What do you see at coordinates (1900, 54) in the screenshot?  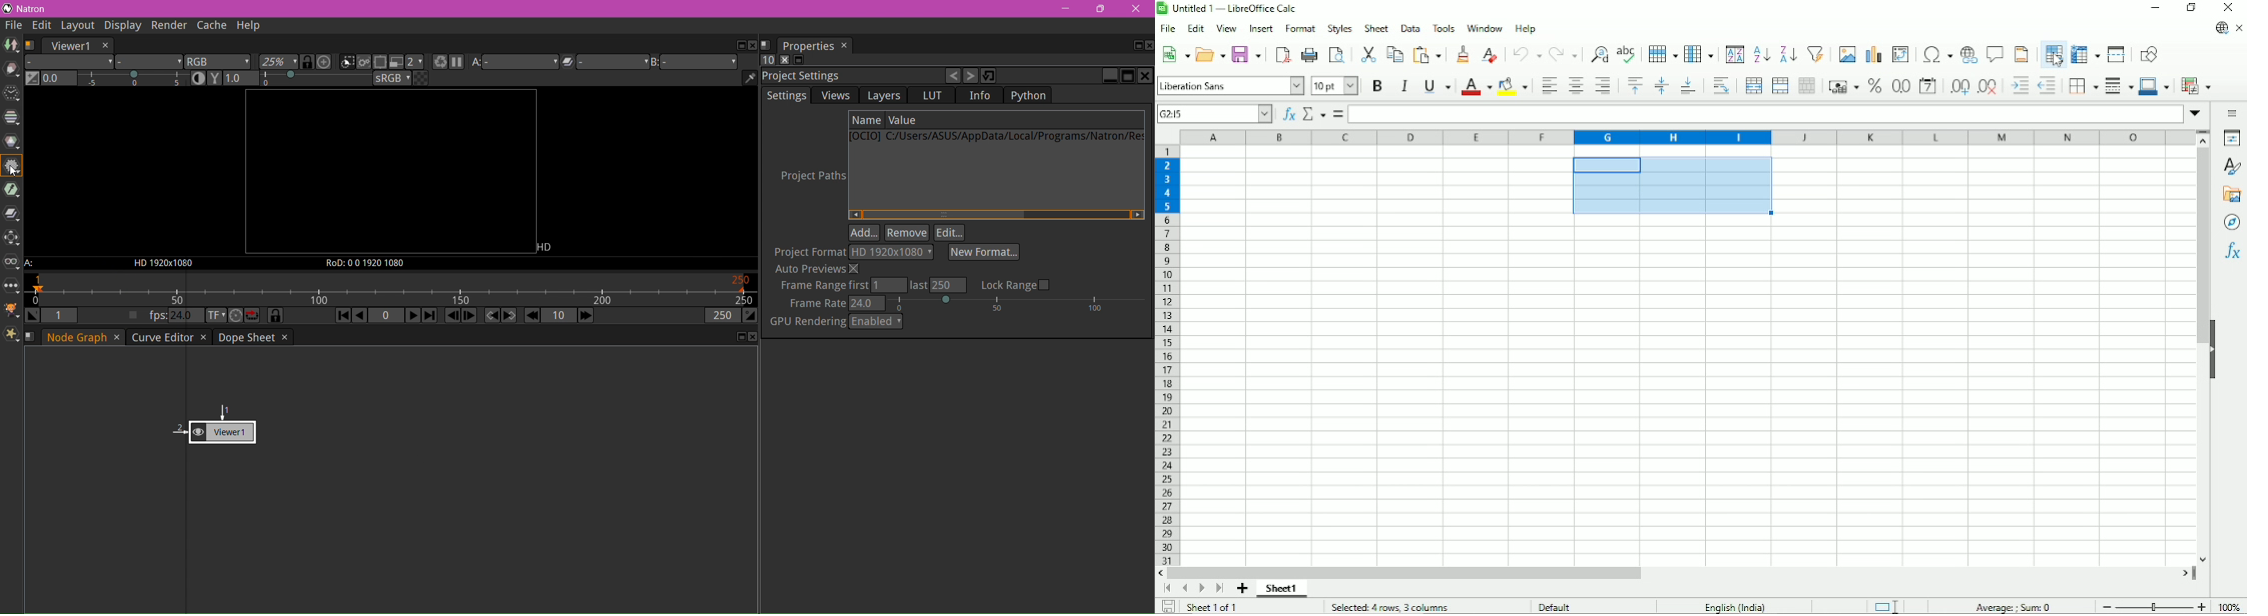 I see `Insert or edit pivot table` at bounding box center [1900, 54].